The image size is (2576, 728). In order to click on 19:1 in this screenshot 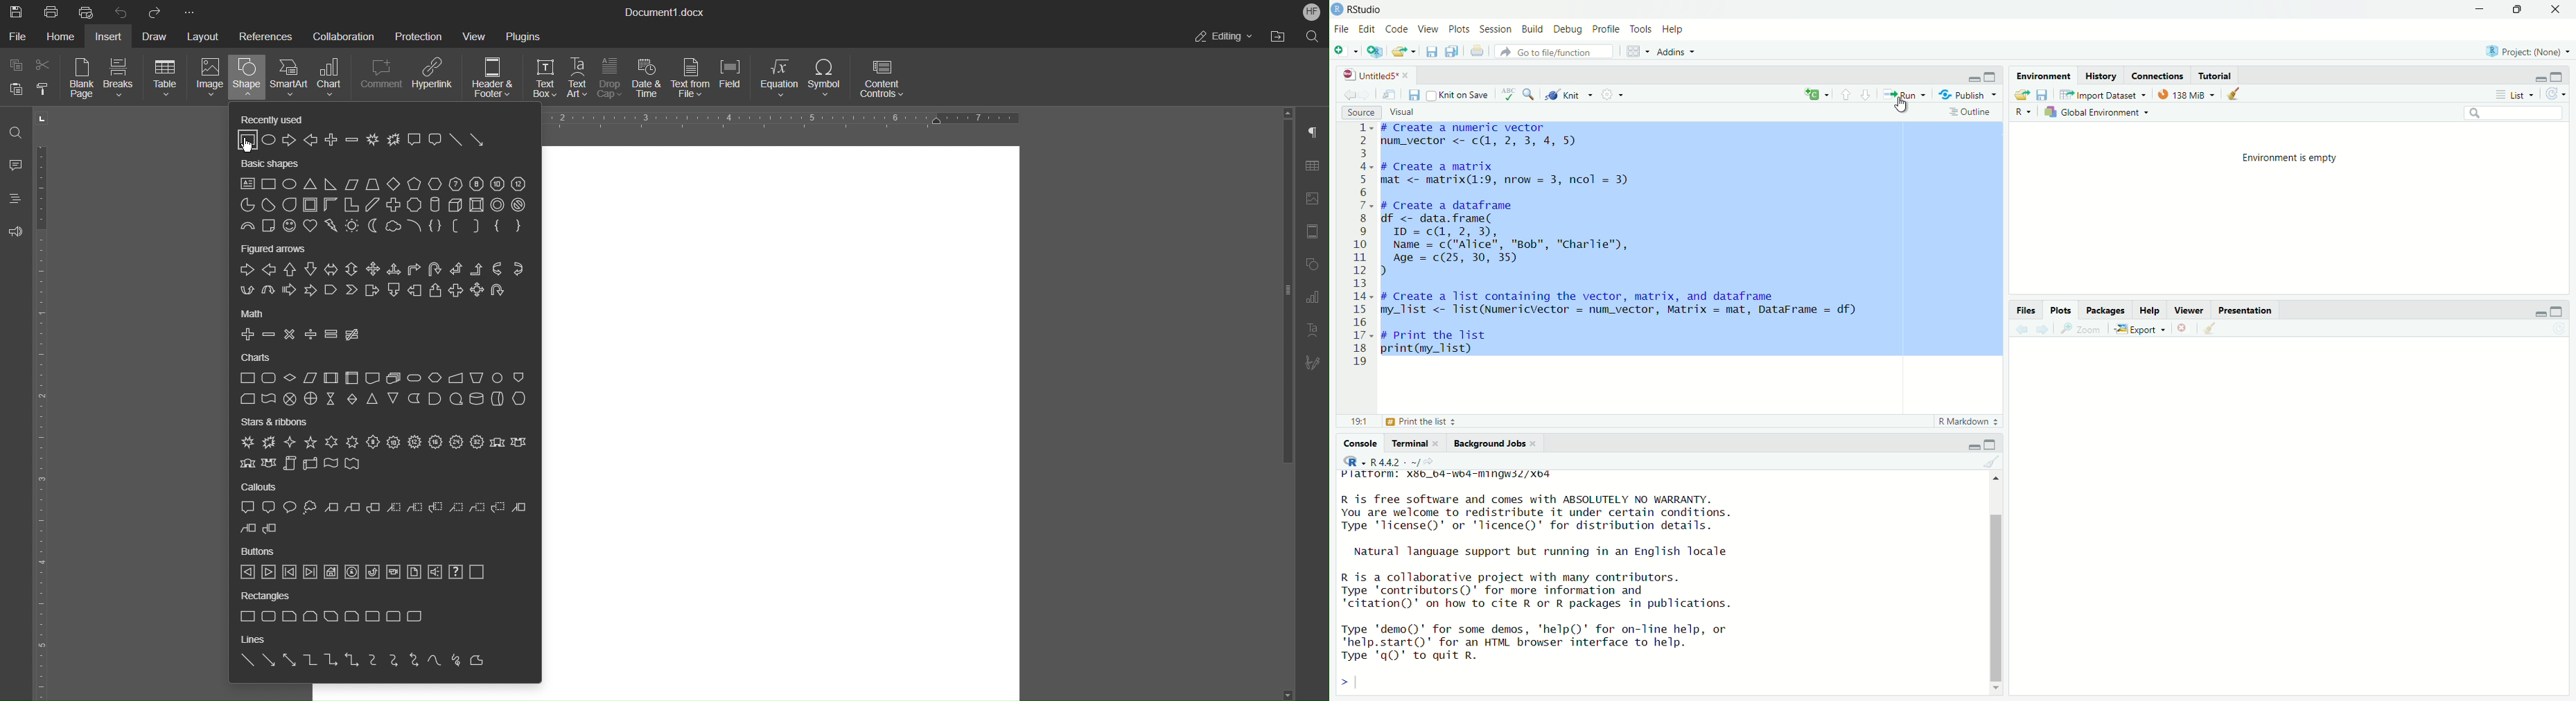, I will do `click(1360, 422)`.